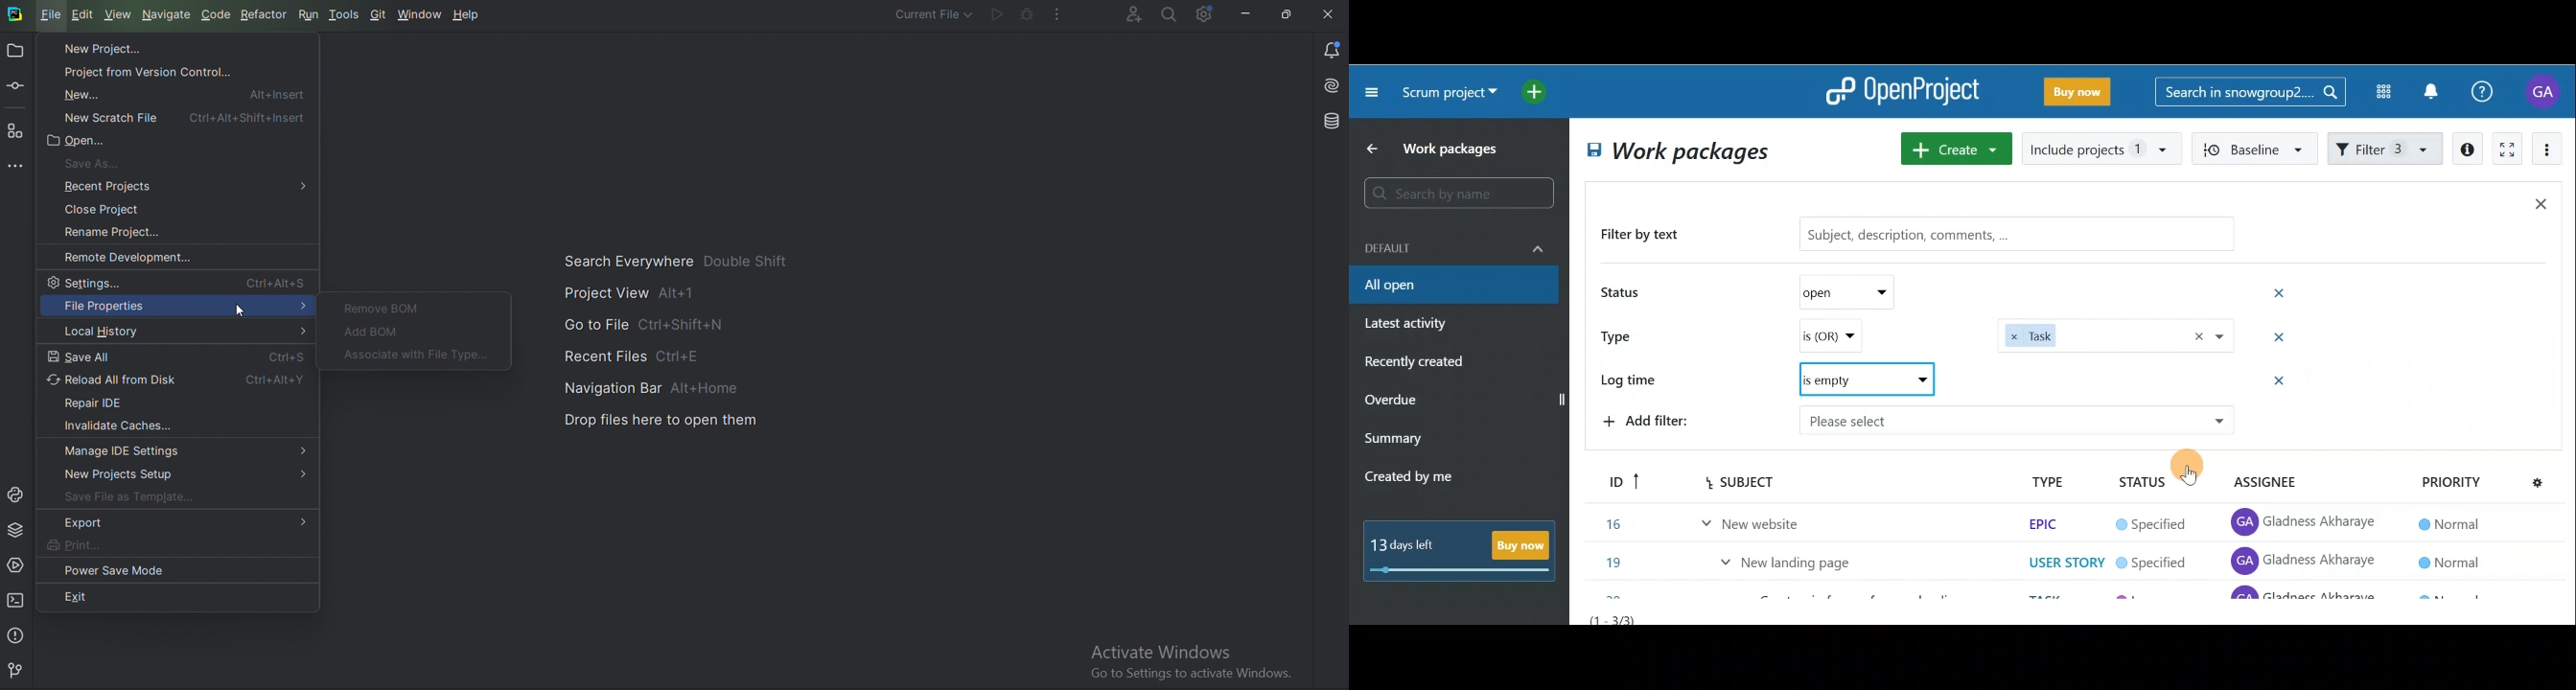 Image resolution: width=2576 pixels, height=700 pixels. What do you see at coordinates (1393, 402) in the screenshot?
I see `Overdue` at bounding box center [1393, 402].